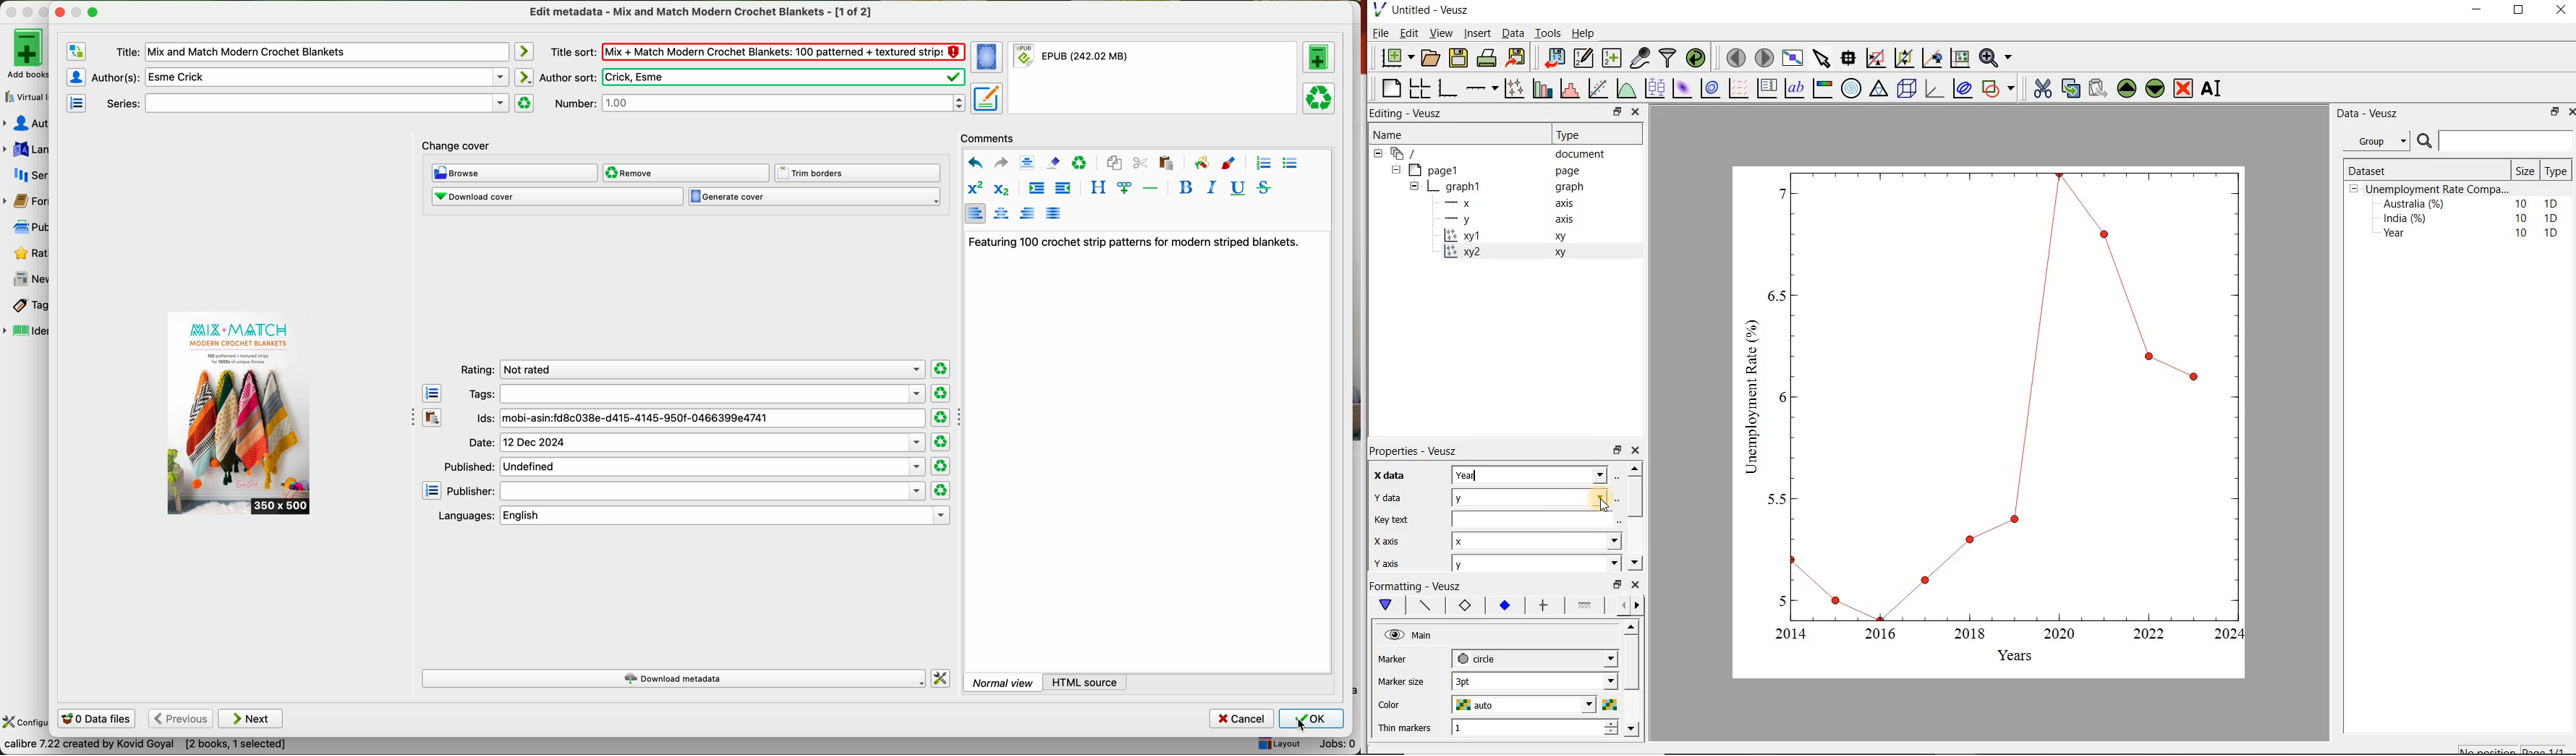  What do you see at coordinates (1054, 212) in the screenshot?
I see `align justified` at bounding box center [1054, 212].